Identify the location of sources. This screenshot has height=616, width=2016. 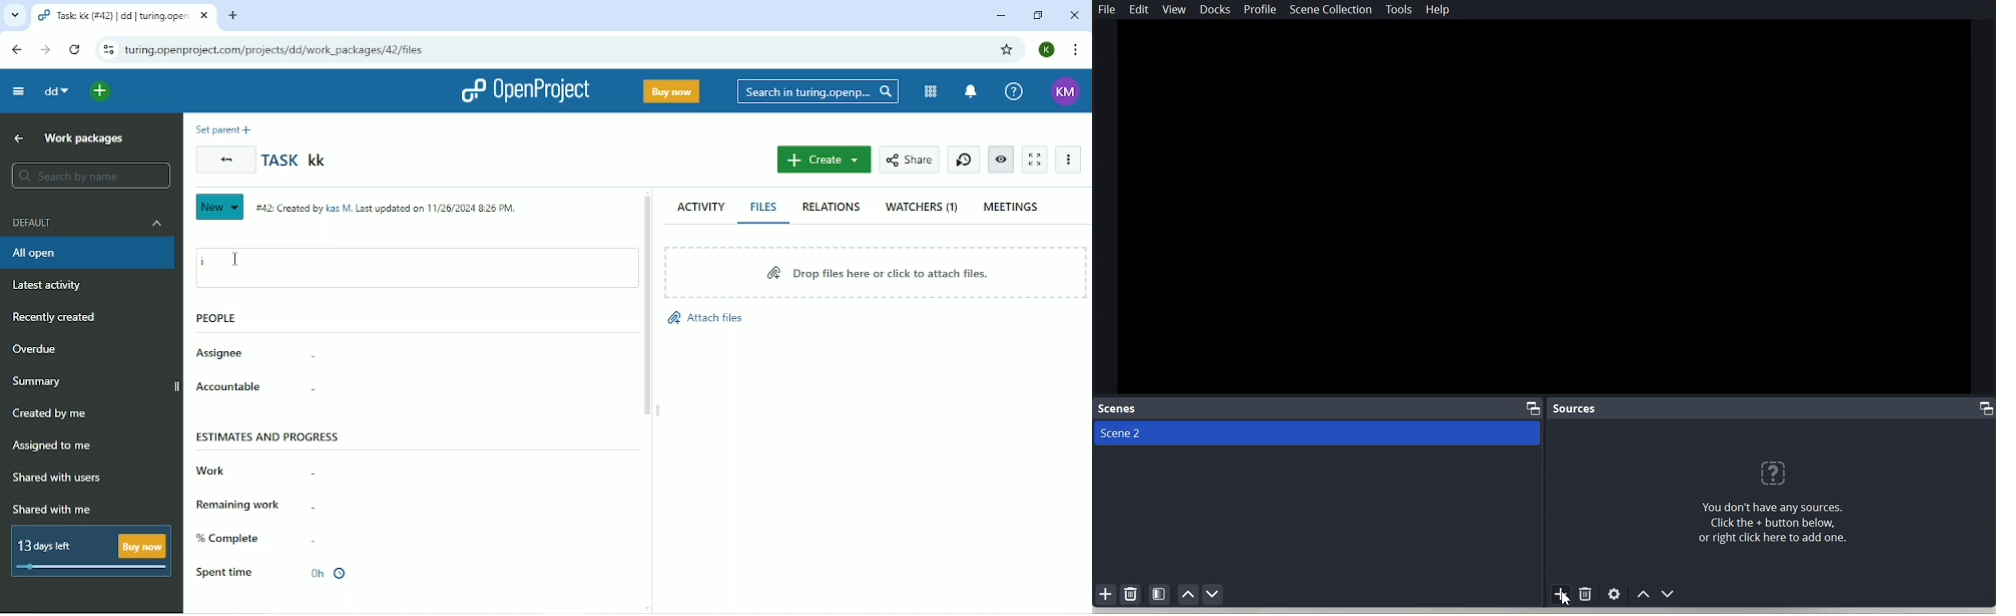
(1576, 408).